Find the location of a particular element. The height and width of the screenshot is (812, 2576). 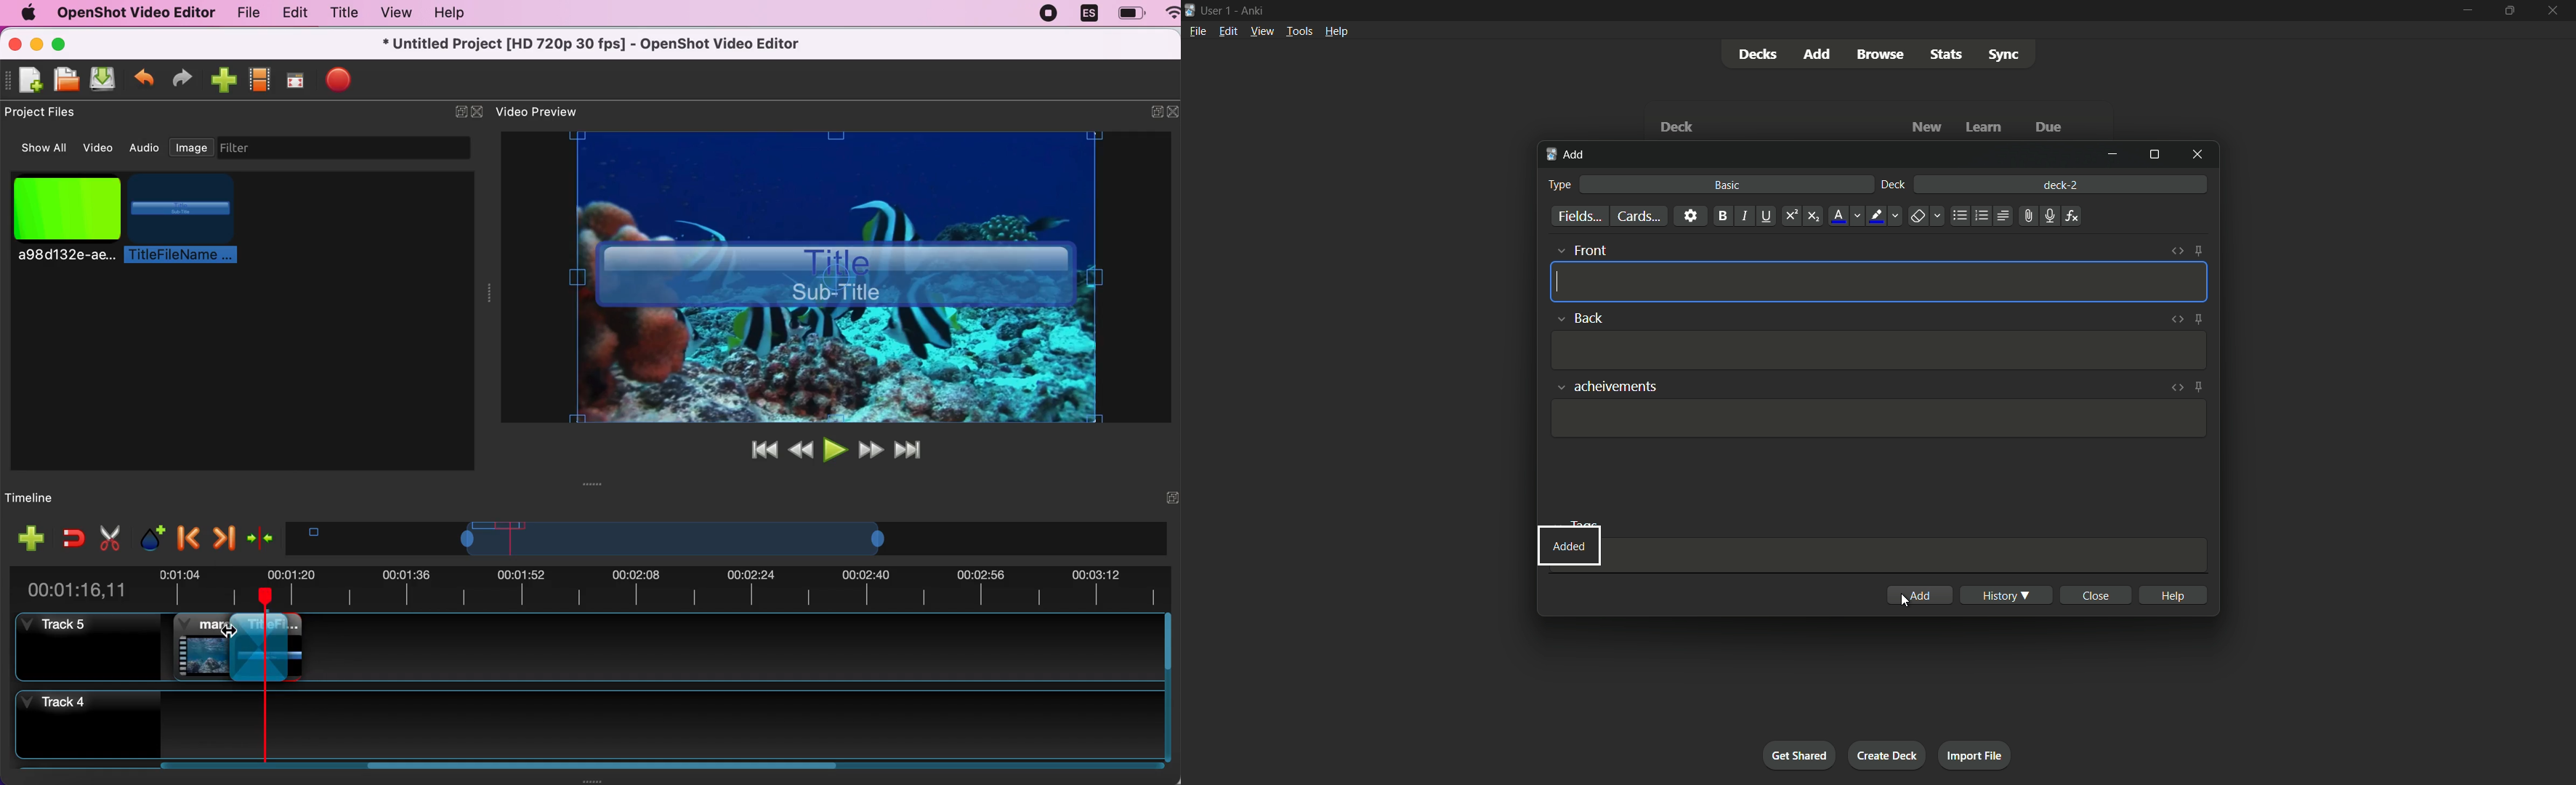

help is located at coordinates (2172, 595).